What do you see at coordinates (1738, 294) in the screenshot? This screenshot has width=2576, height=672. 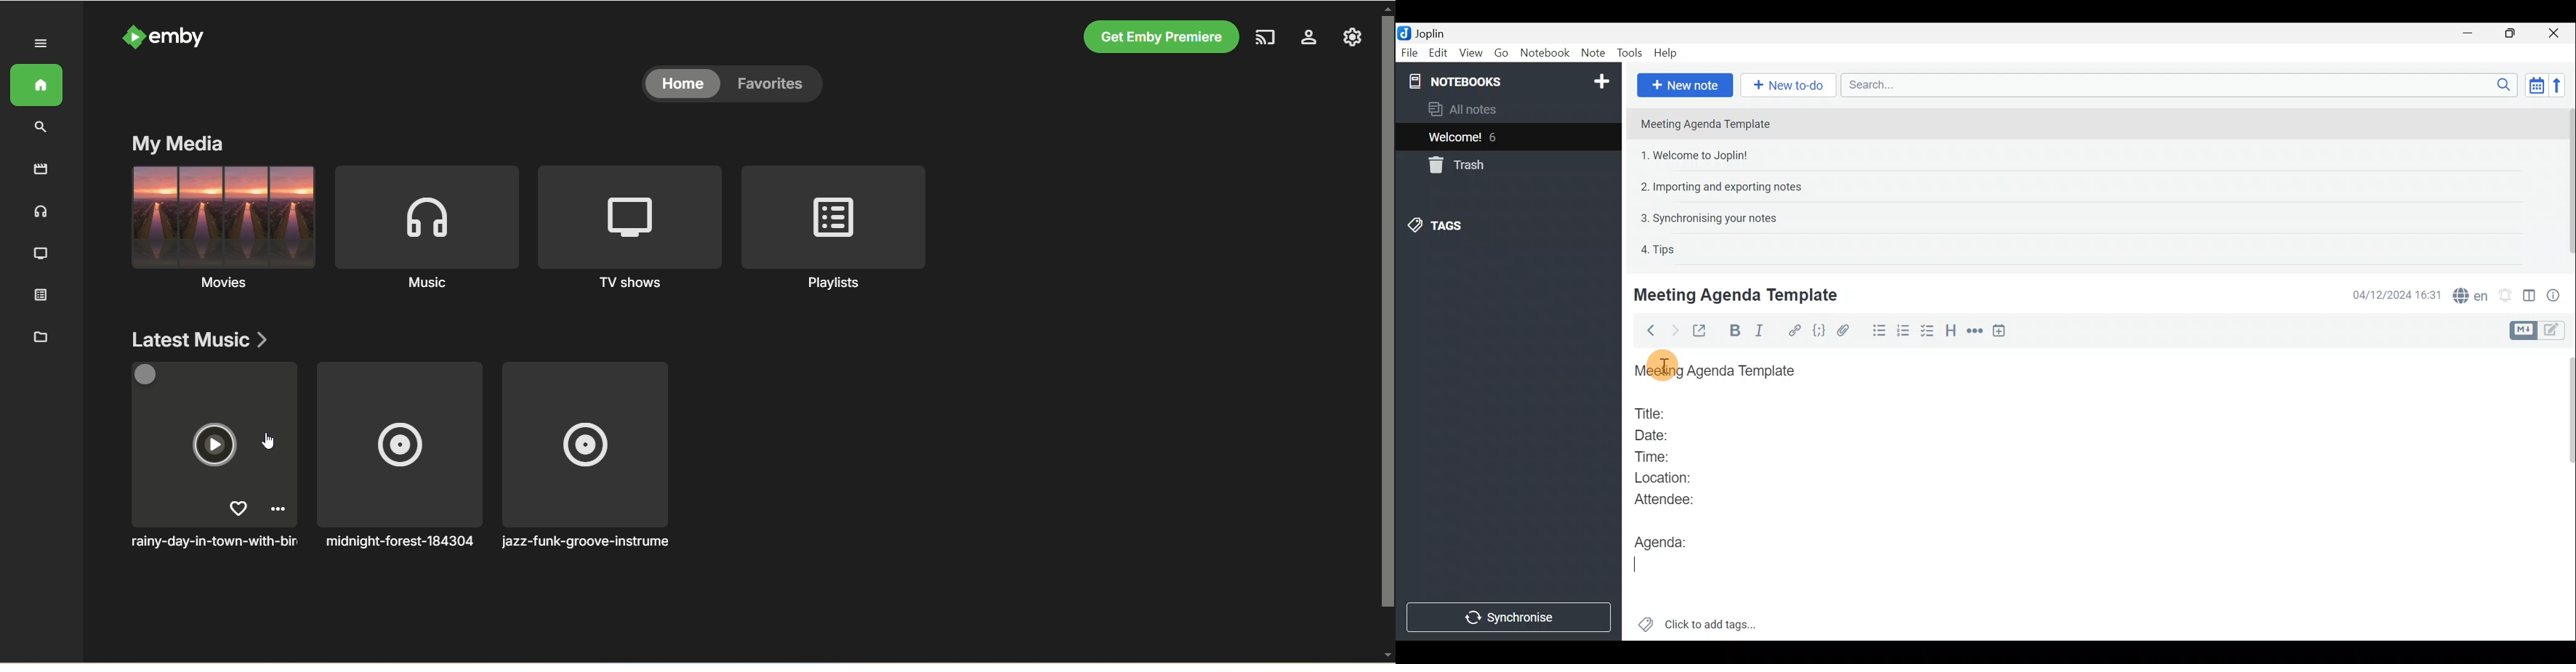 I see `Meeting Agenda Template` at bounding box center [1738, 294].